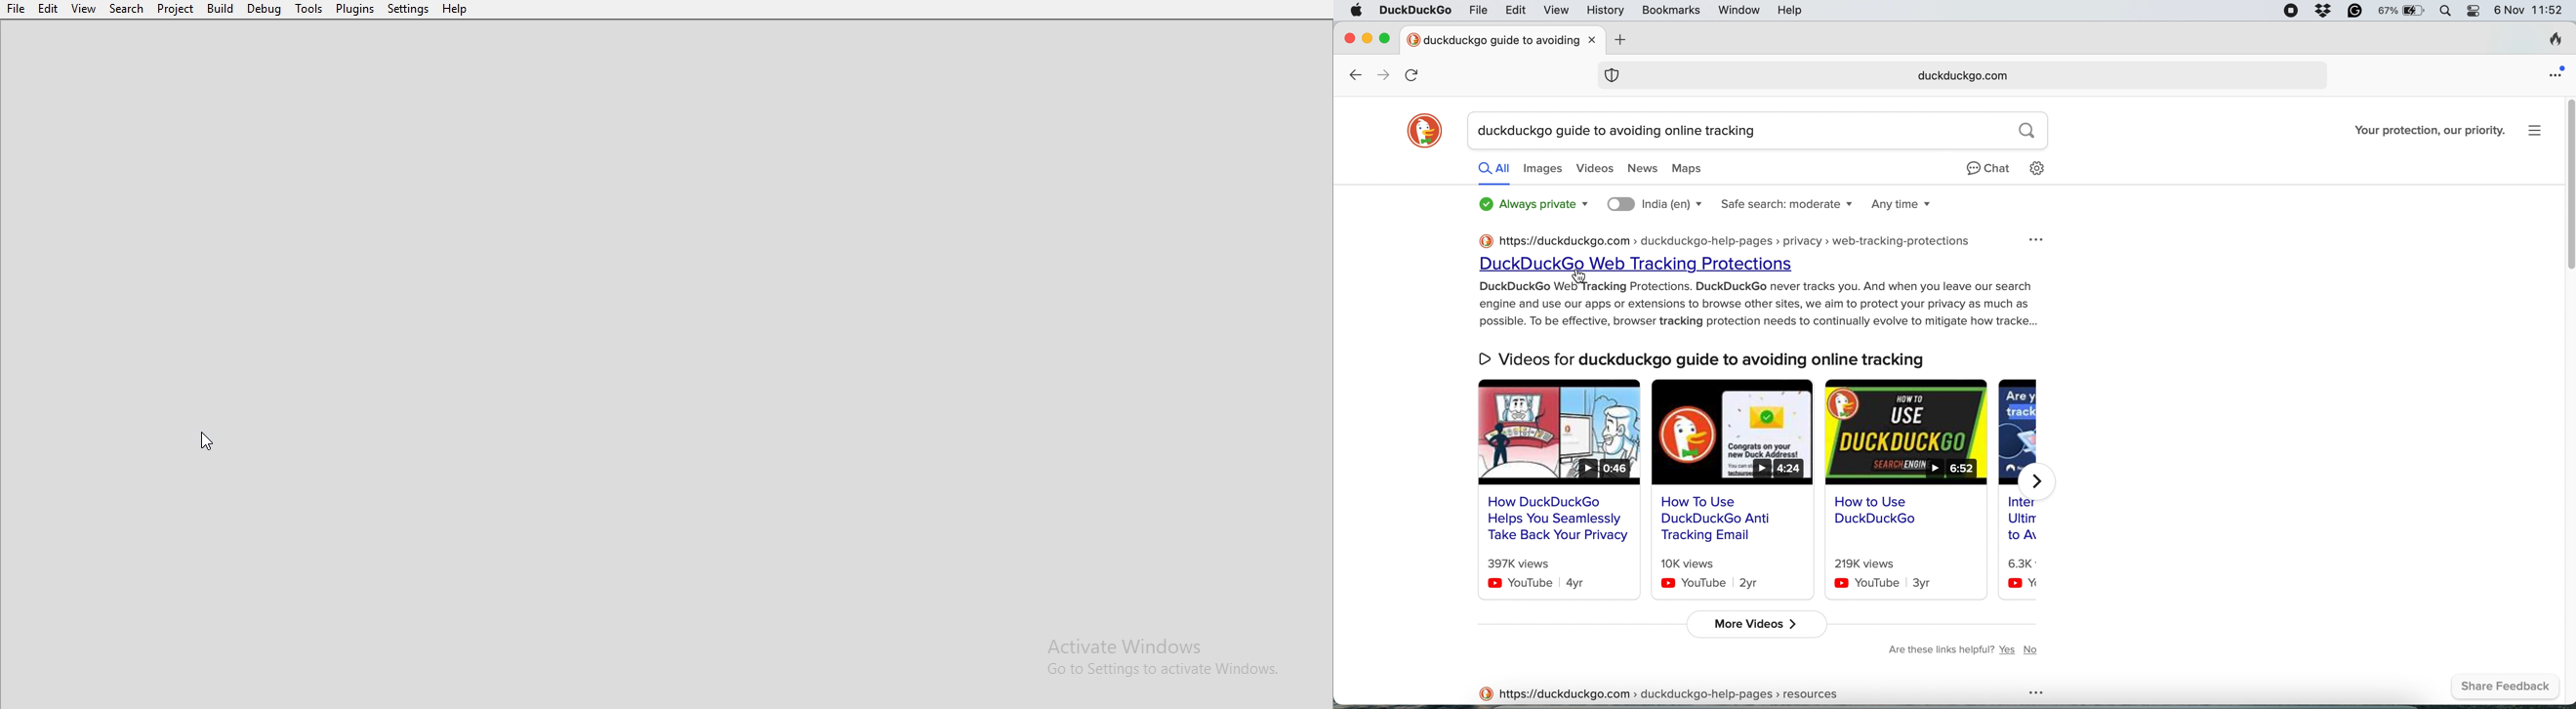 The height and width of the screenshot is (728, 2576). What do you see at coordinates (1425, 131) in the screenshot?
I see `duckduckgo logo` at bounding box center [1425, 131].